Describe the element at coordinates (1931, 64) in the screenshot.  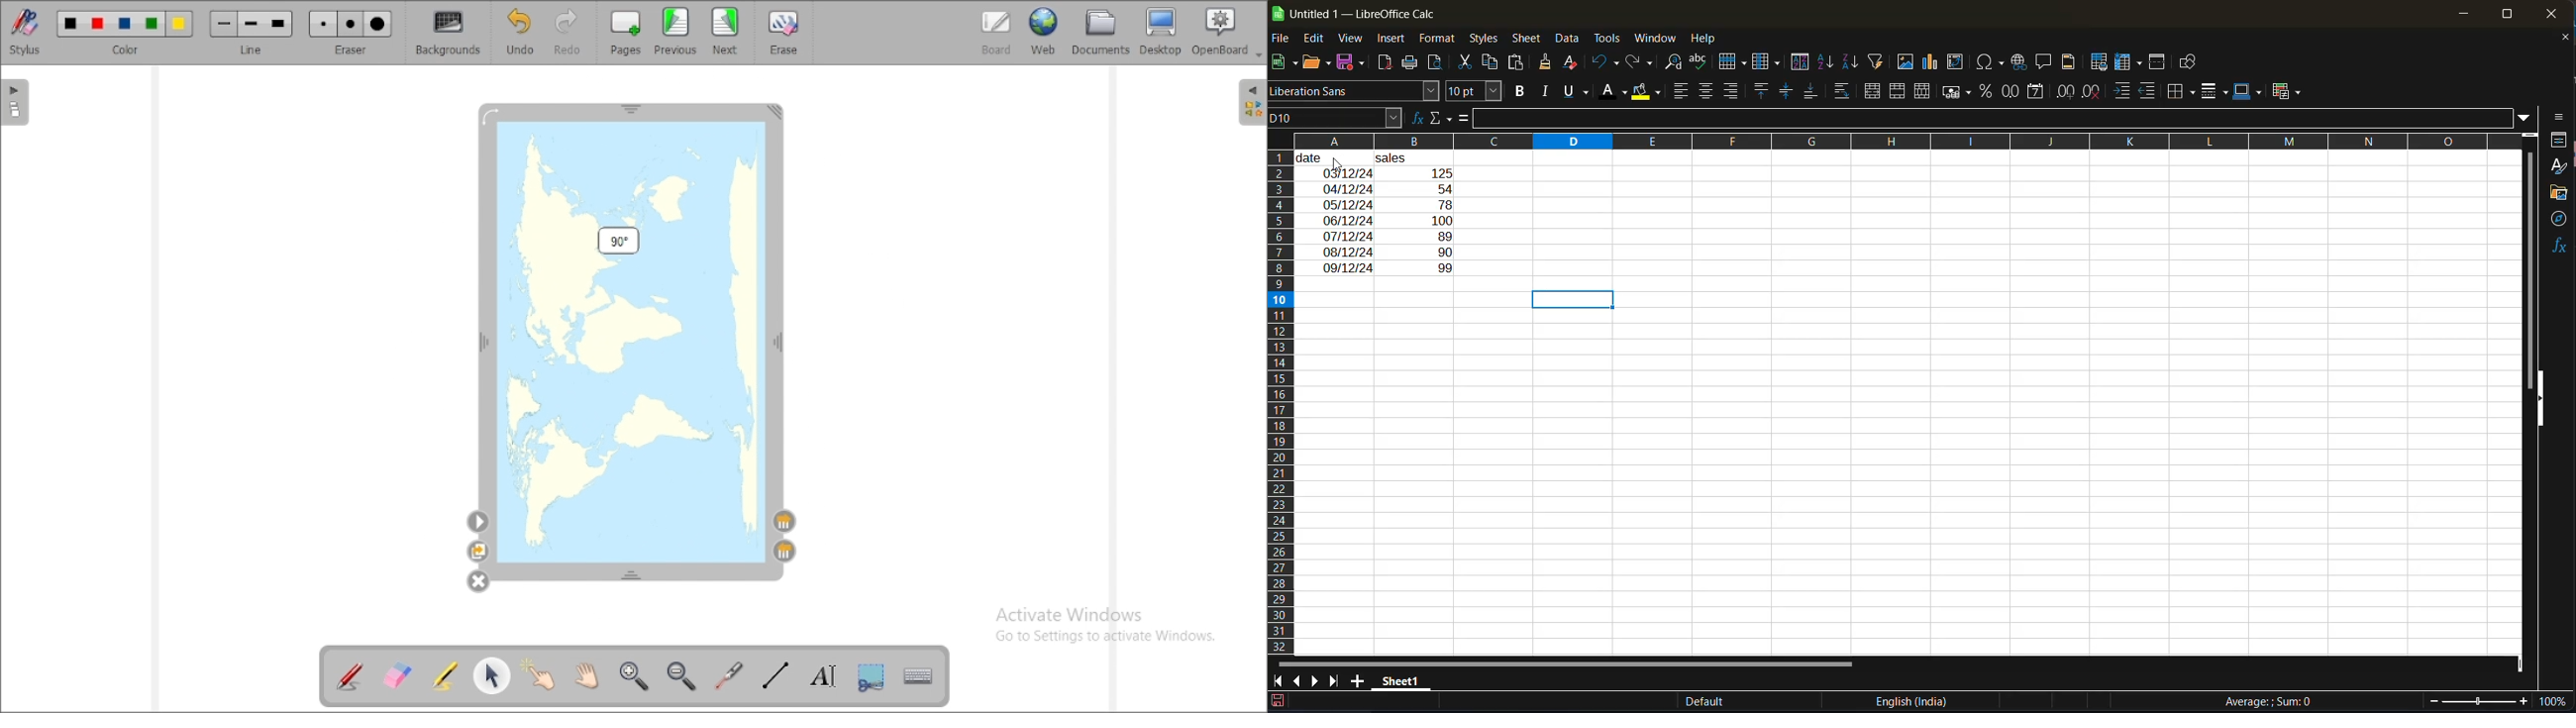
I see `insert chart` at that location.